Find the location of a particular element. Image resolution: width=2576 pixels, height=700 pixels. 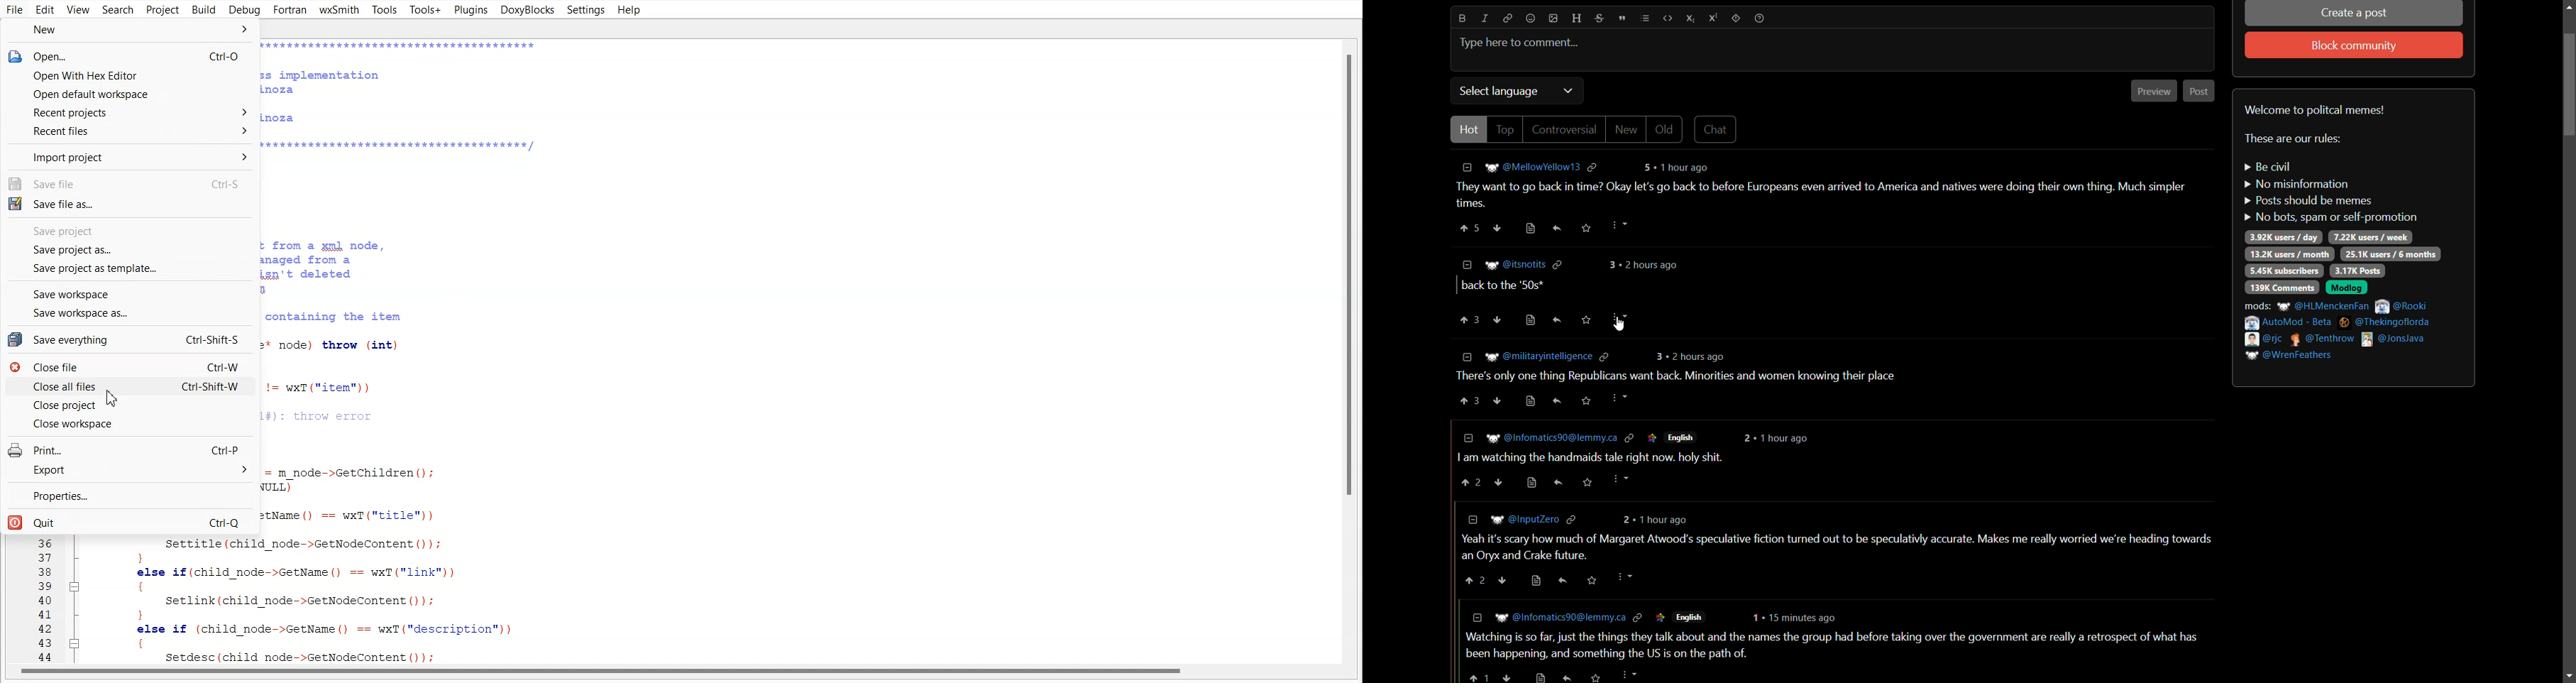

old is located at coordinates (1667, 130).